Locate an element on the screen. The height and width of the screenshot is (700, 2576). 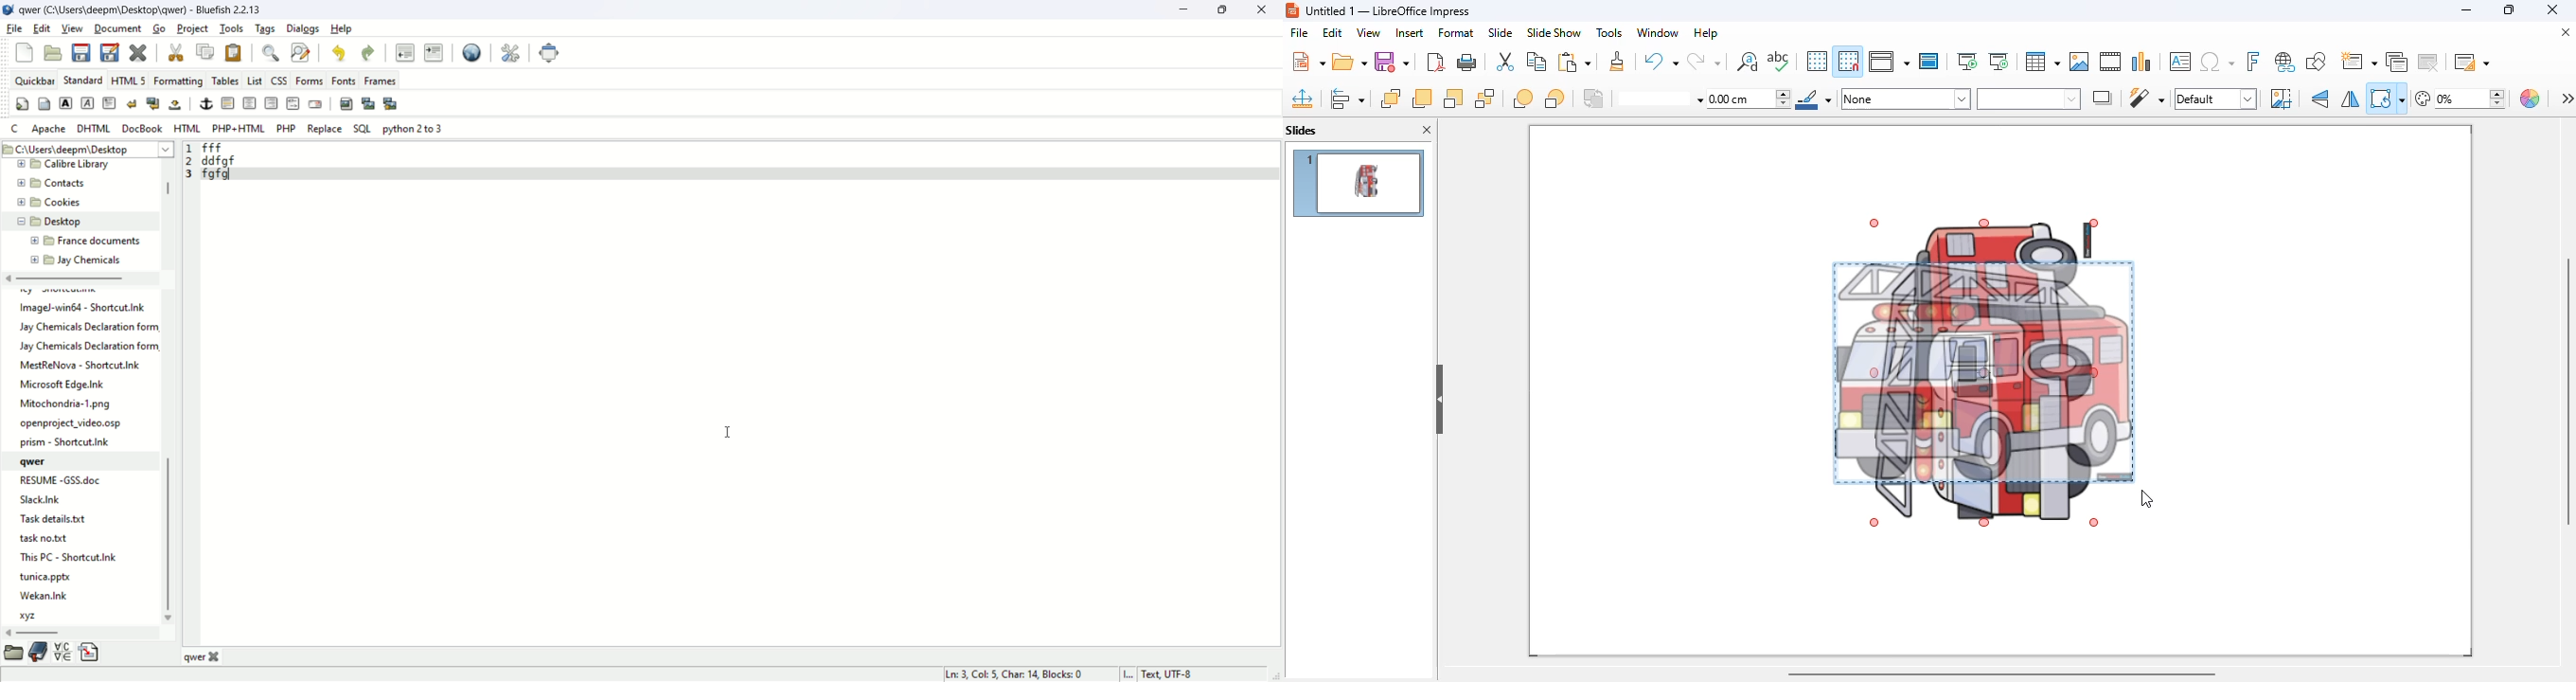
apache is located at coordinates (50, 130).